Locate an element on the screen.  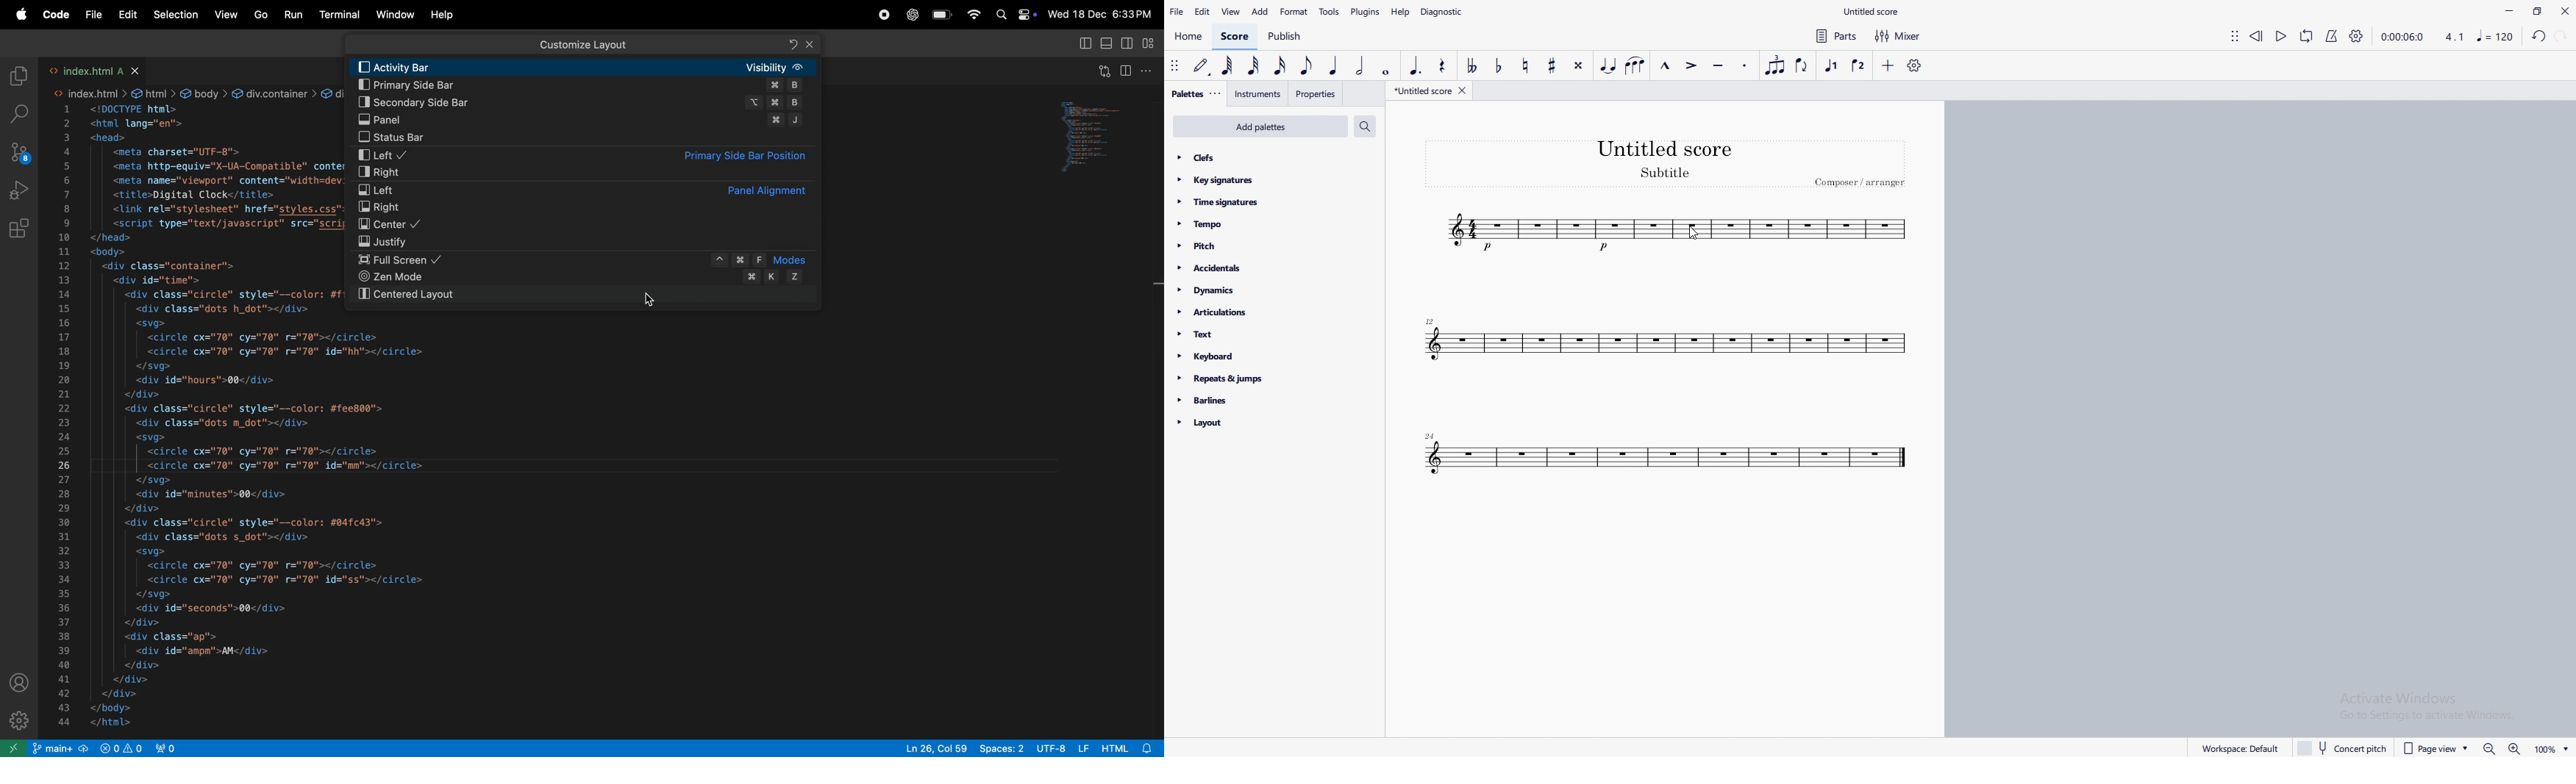
voice 1 is located at coordinates (1833, 65).